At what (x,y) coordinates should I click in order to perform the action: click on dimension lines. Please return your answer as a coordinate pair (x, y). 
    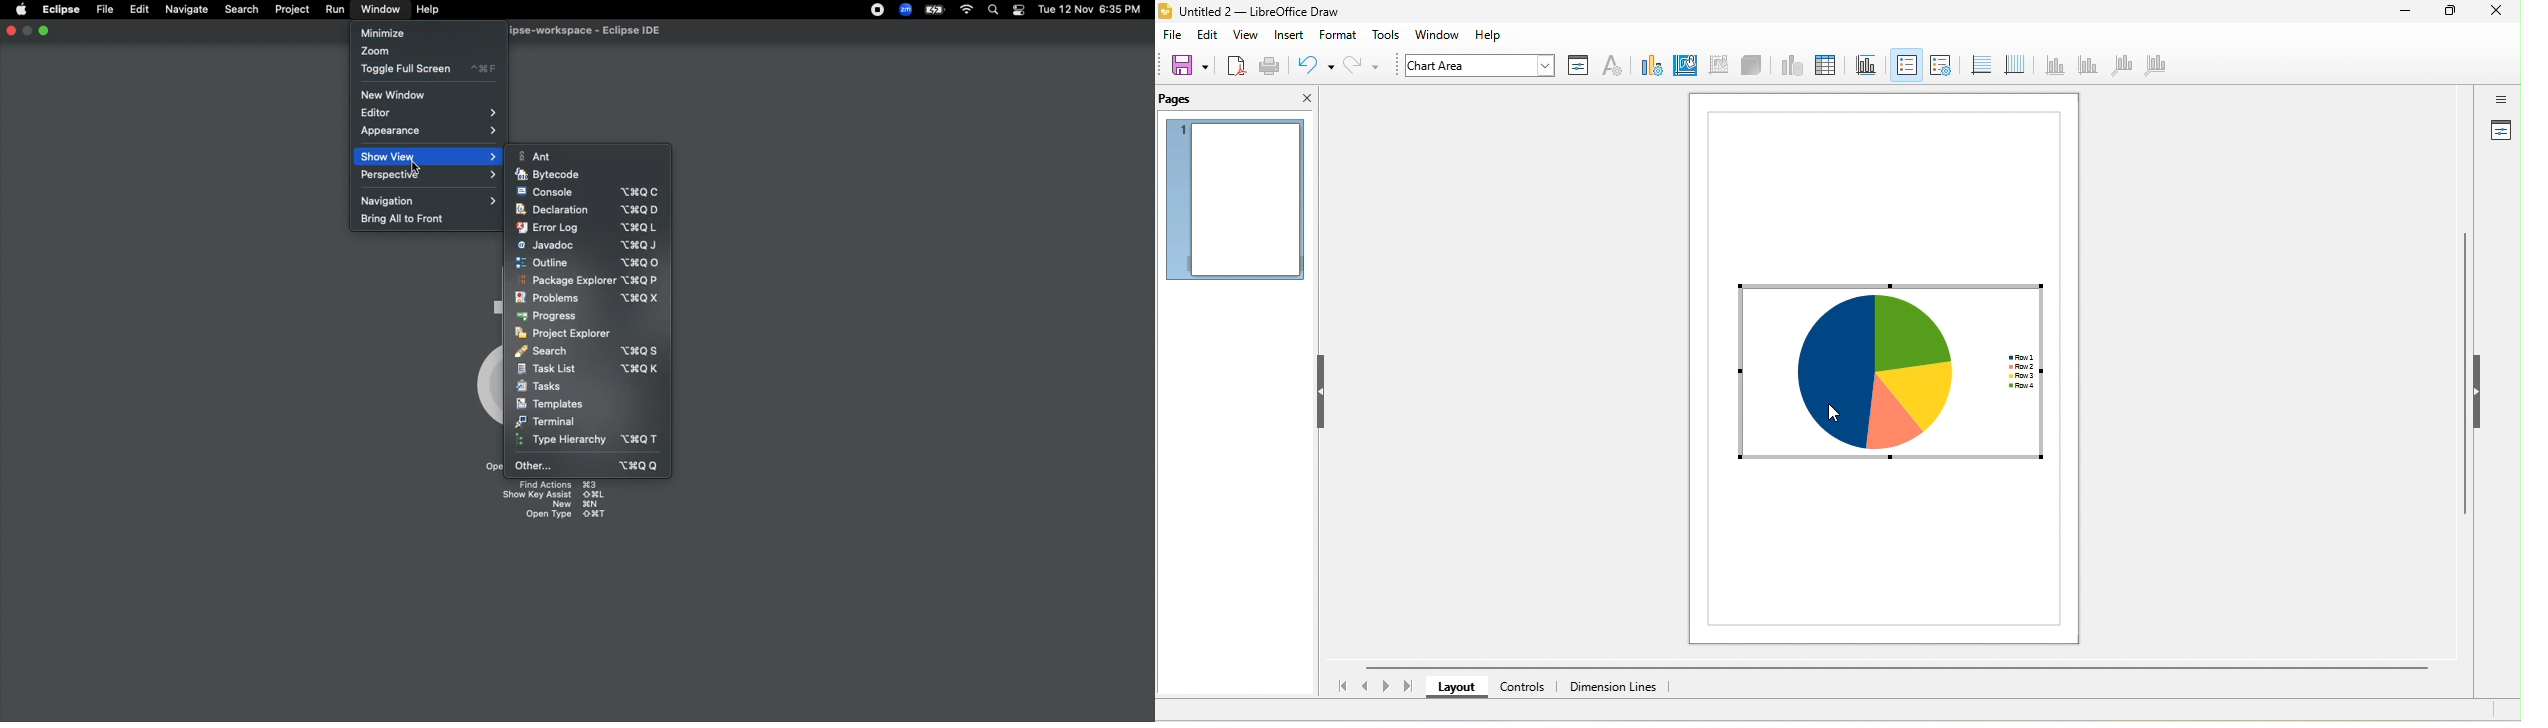
    Looking at the image, I should click on (1617, 687).